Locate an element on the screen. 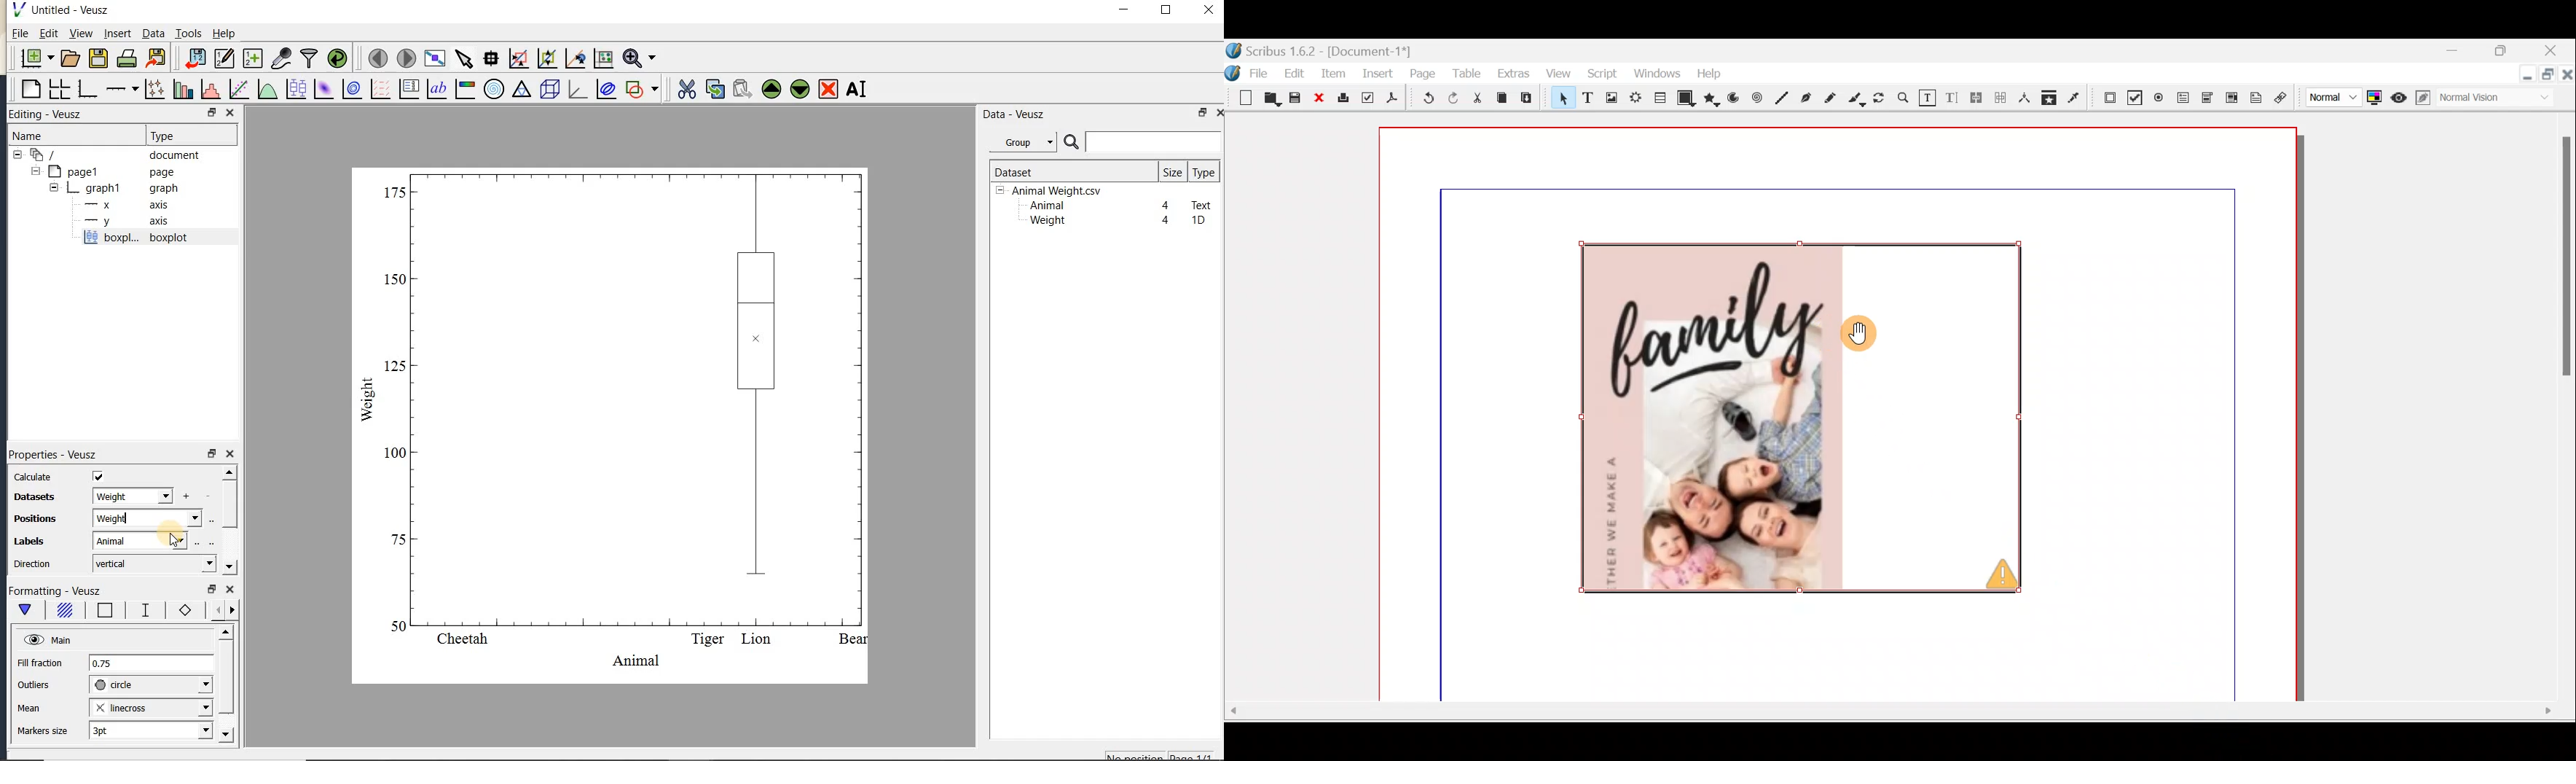 The image size is (2576, 784). Animalweight.csv is located at coordinates (1052, 191).